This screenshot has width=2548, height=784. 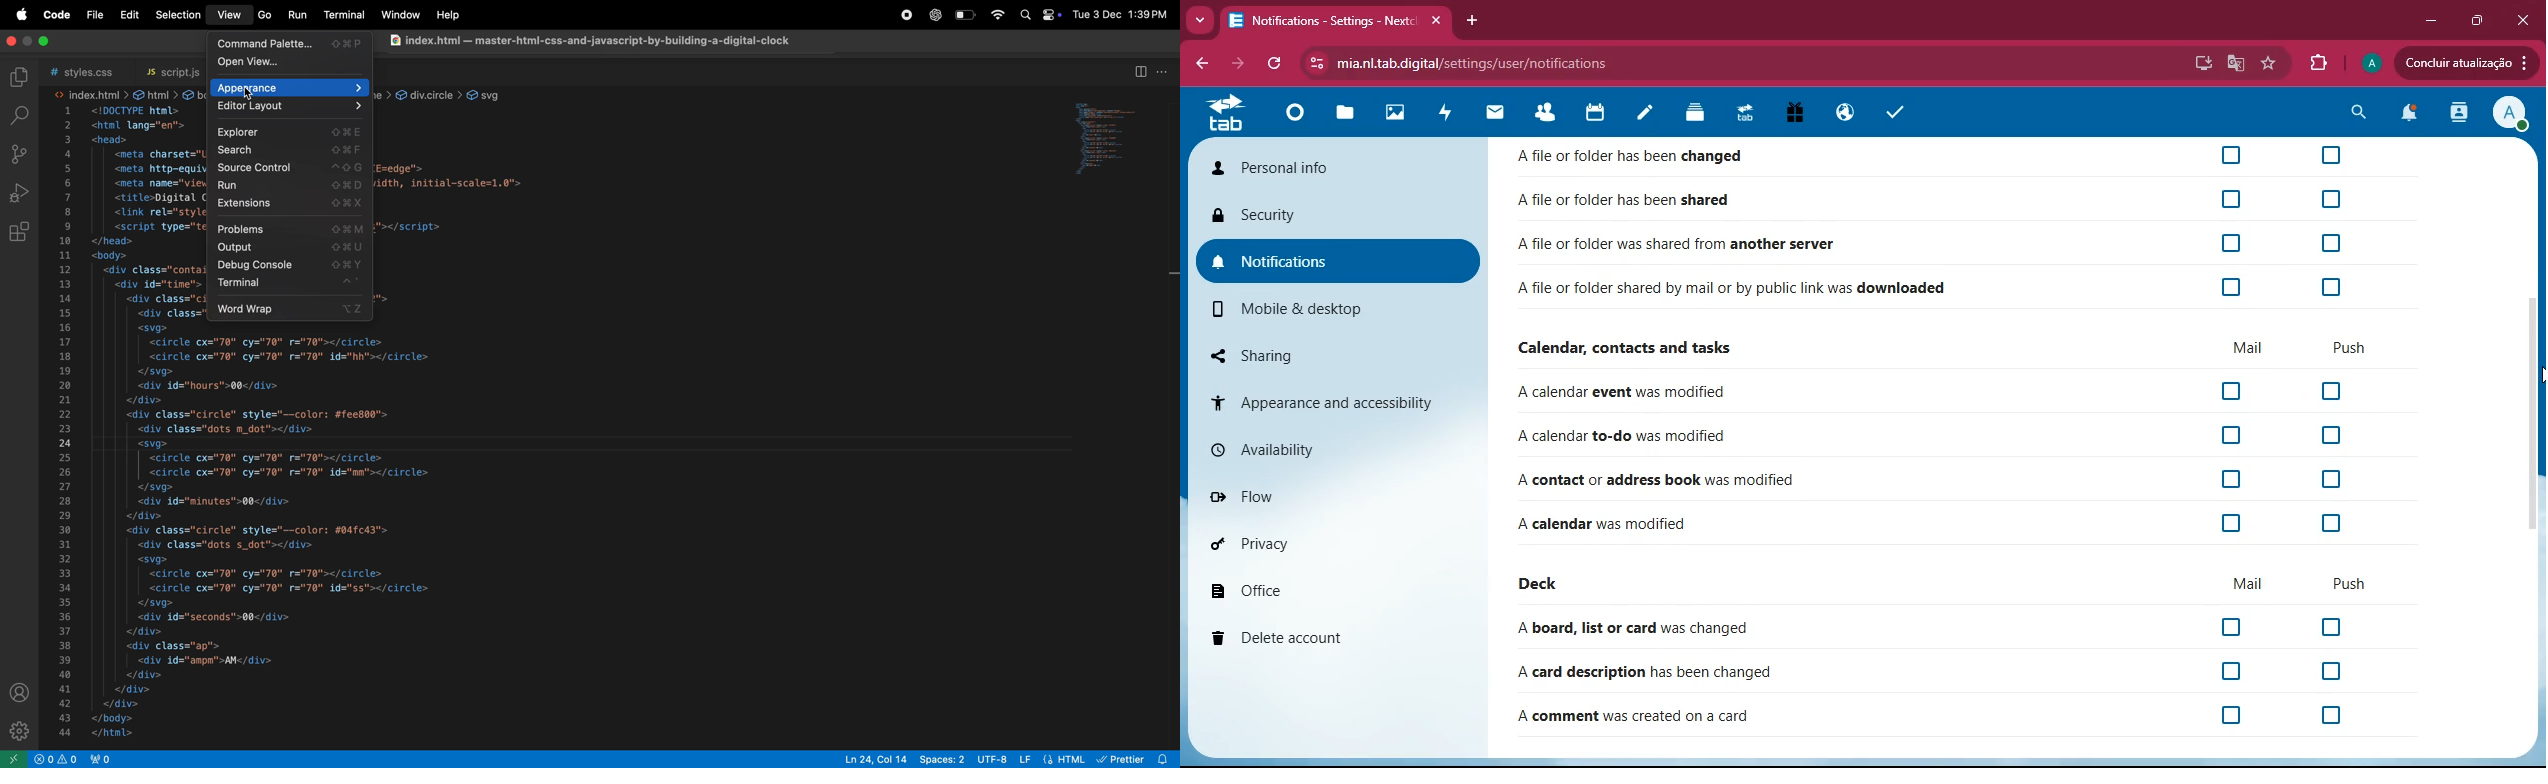 I want to click on word wrap, so click(x=288, y=308).